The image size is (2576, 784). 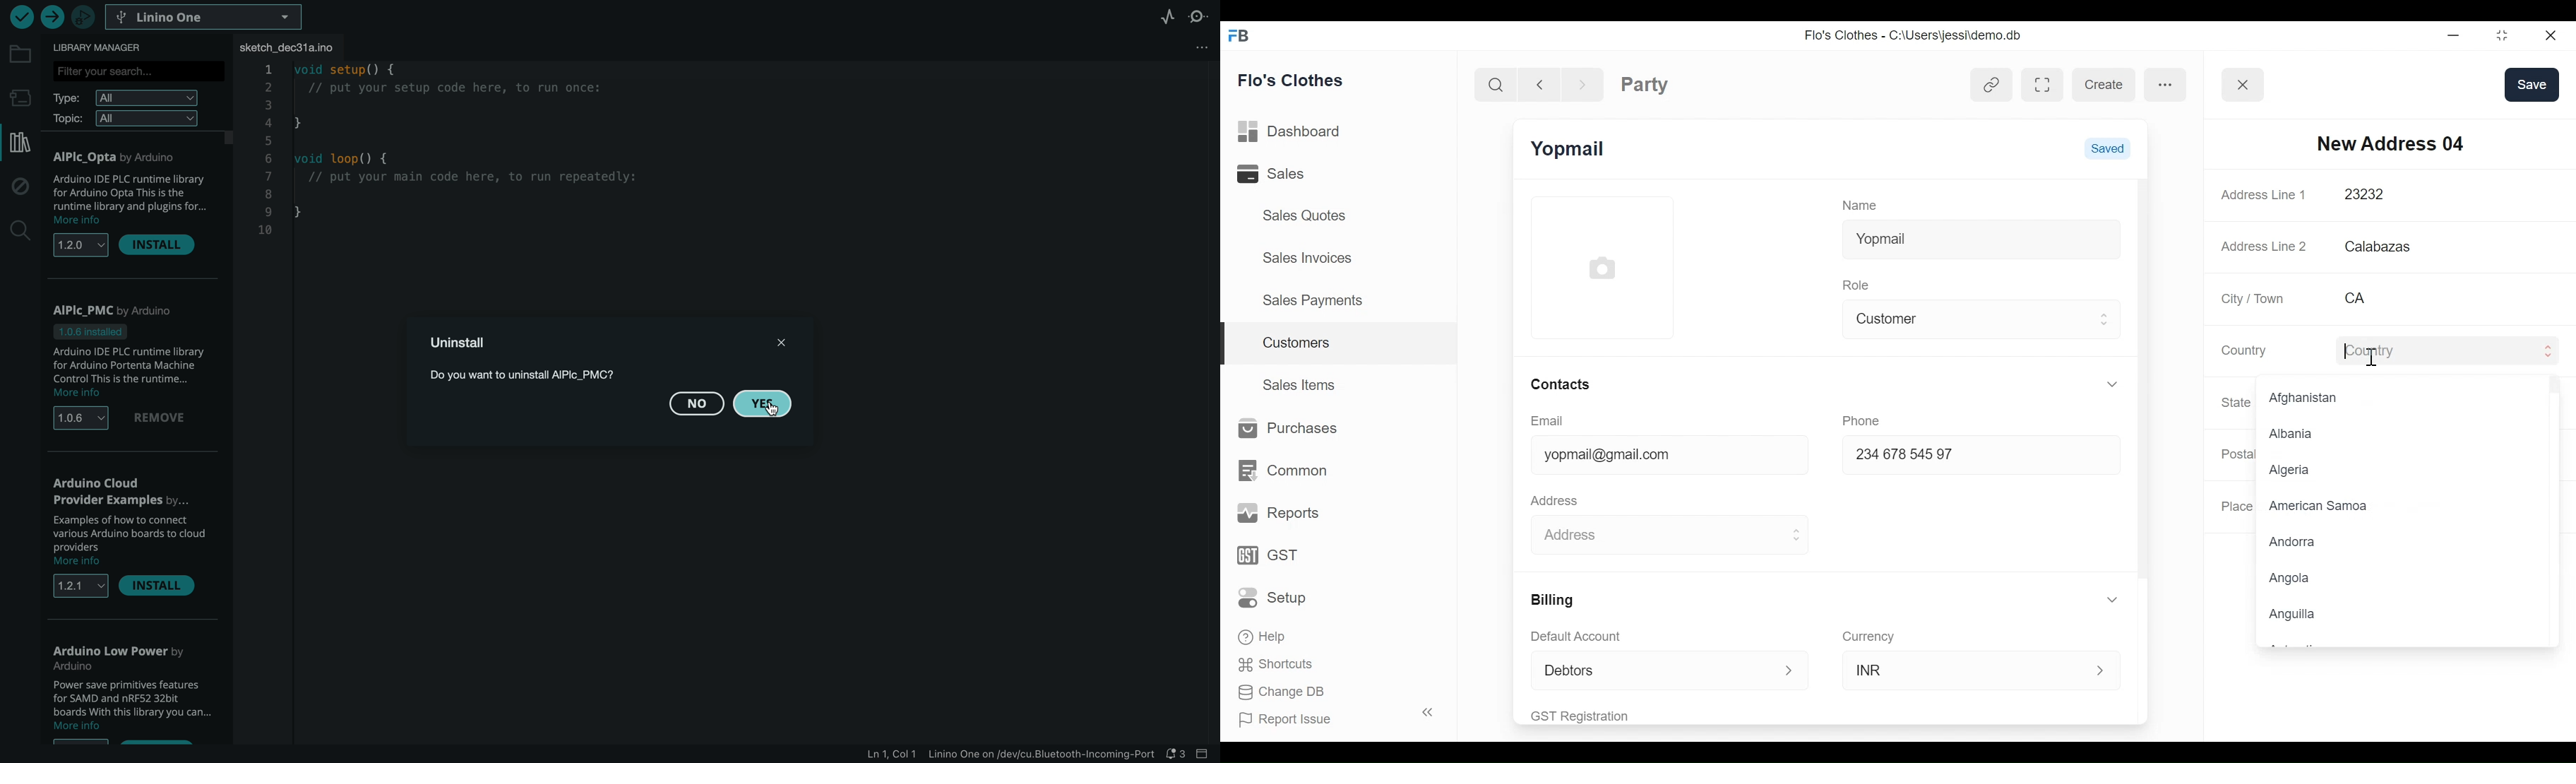 I want to click on Andorra, so click(x=2296, y=540).